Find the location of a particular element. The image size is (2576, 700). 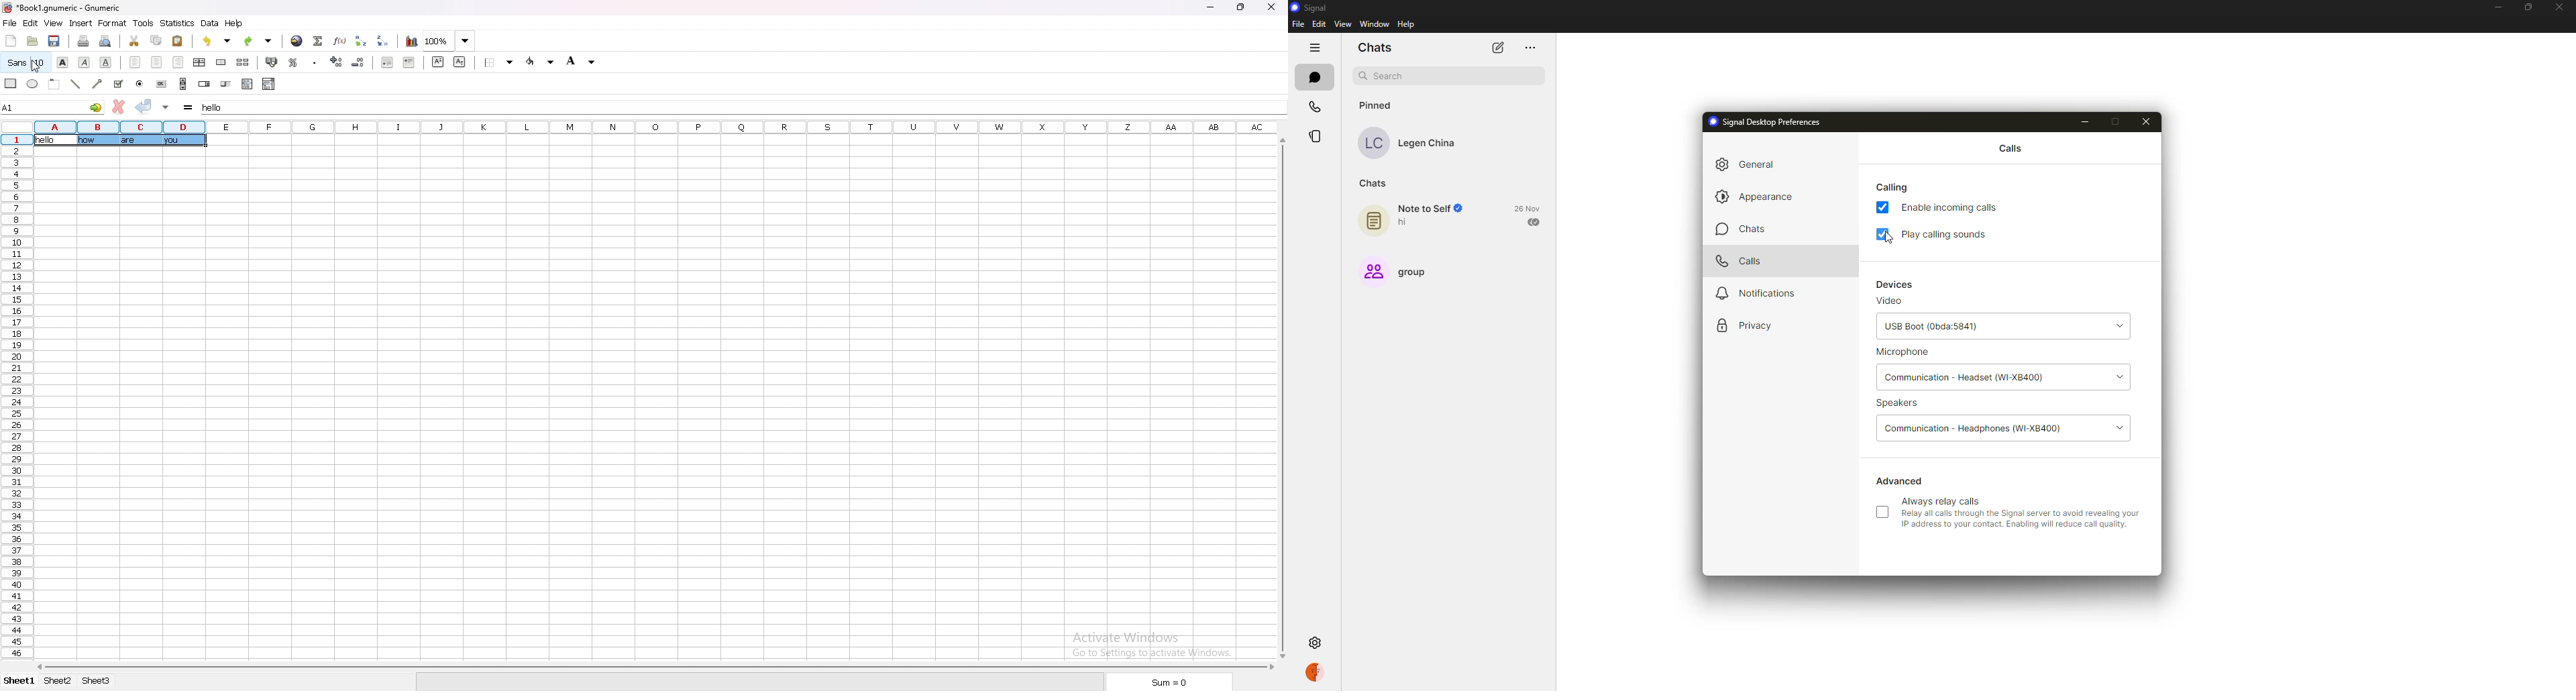

increase indent is located at coordinates (409, 63).